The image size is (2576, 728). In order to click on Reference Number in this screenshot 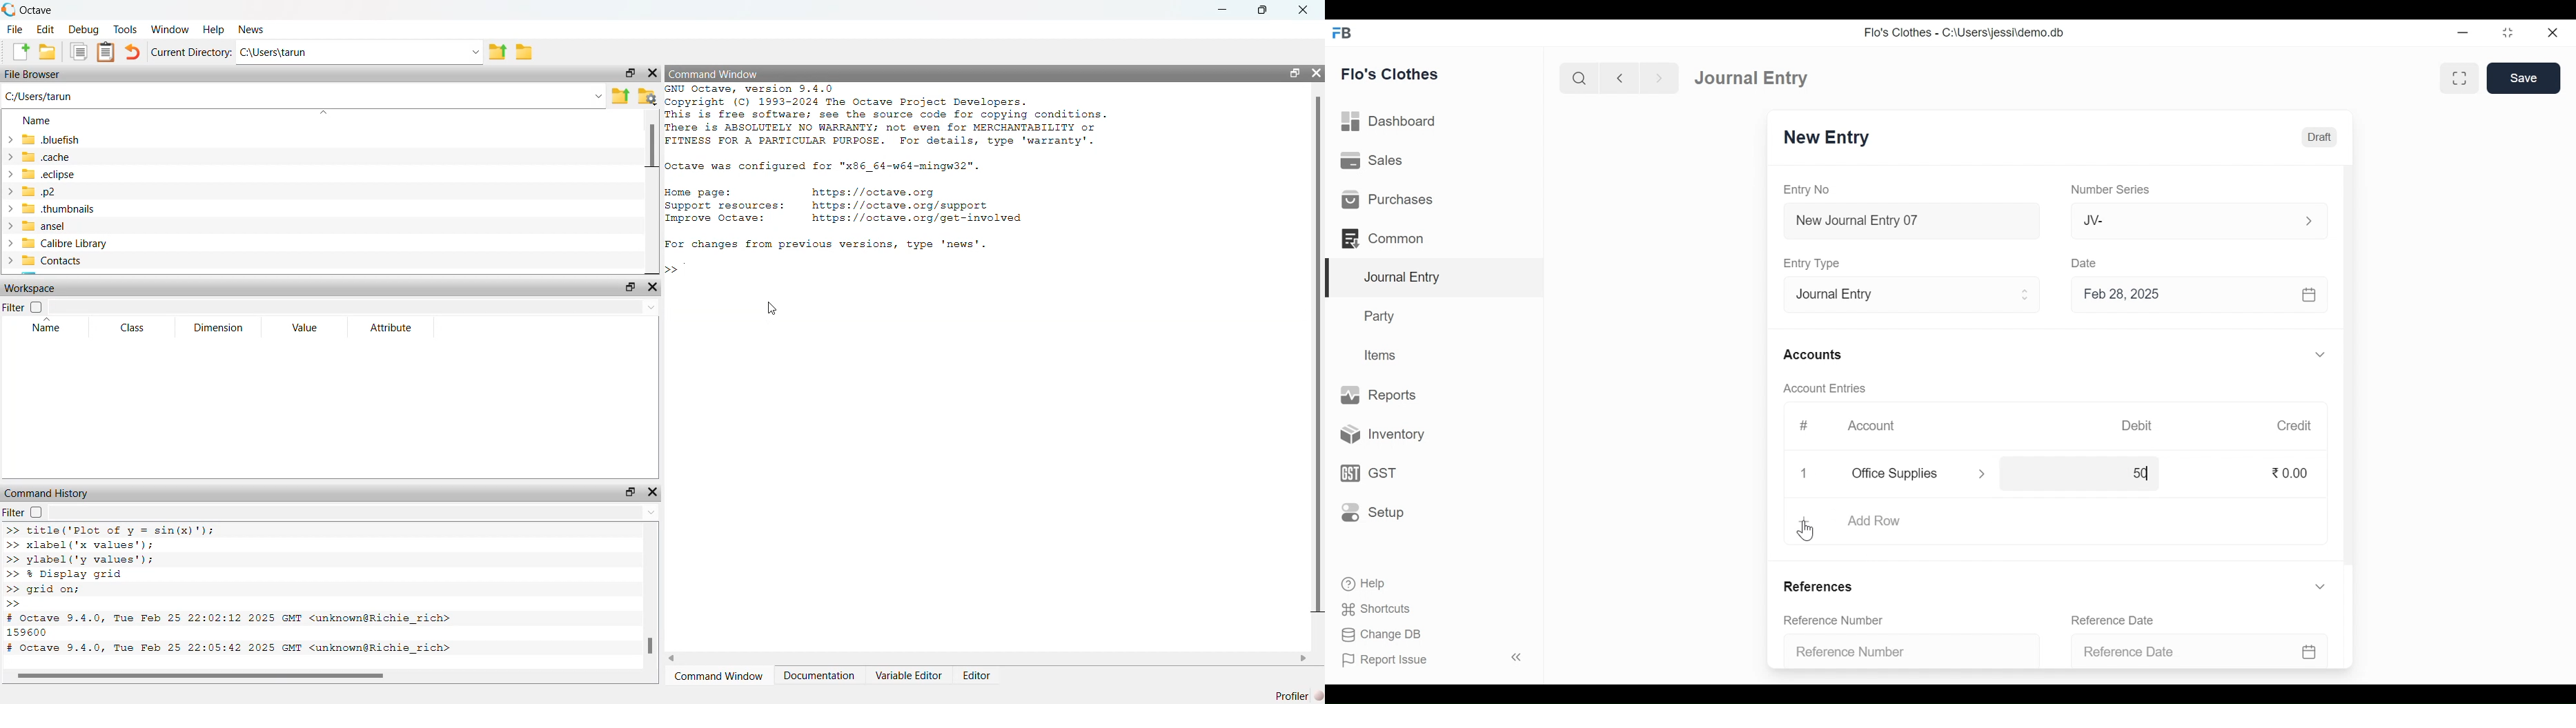, I will do `click(1835, 619)`.